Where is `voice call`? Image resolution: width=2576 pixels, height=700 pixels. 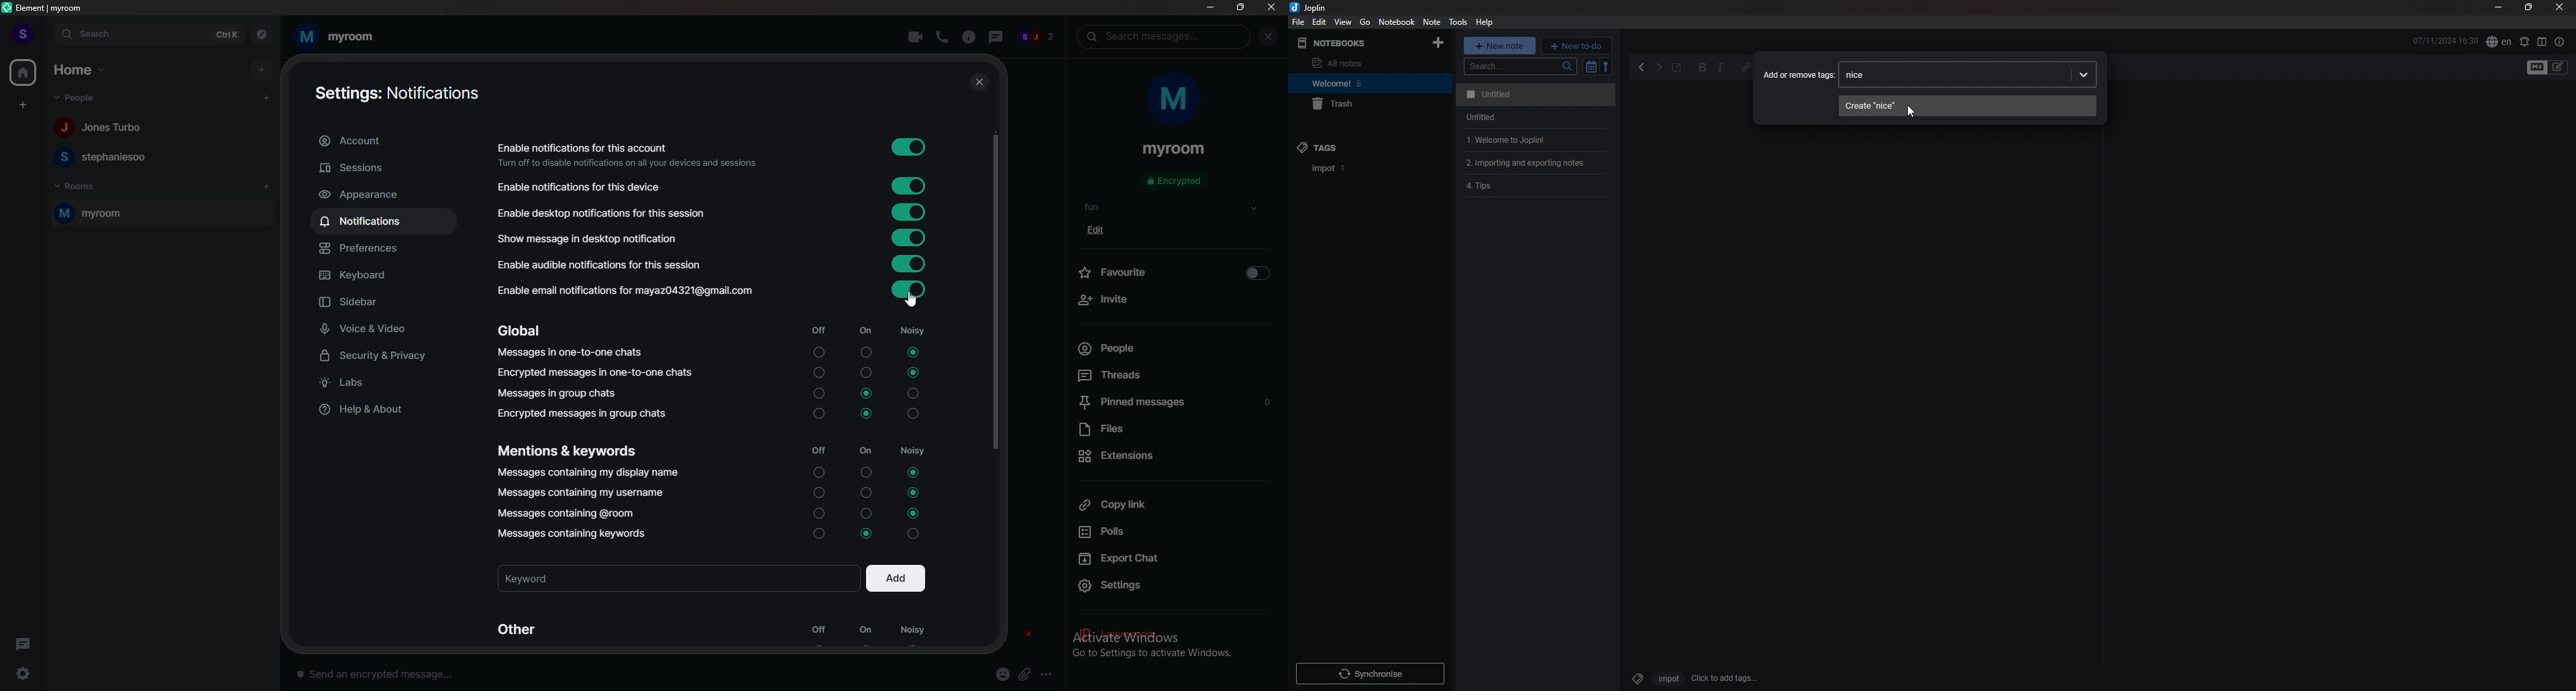 voice call is located at coordinates (941, 37).